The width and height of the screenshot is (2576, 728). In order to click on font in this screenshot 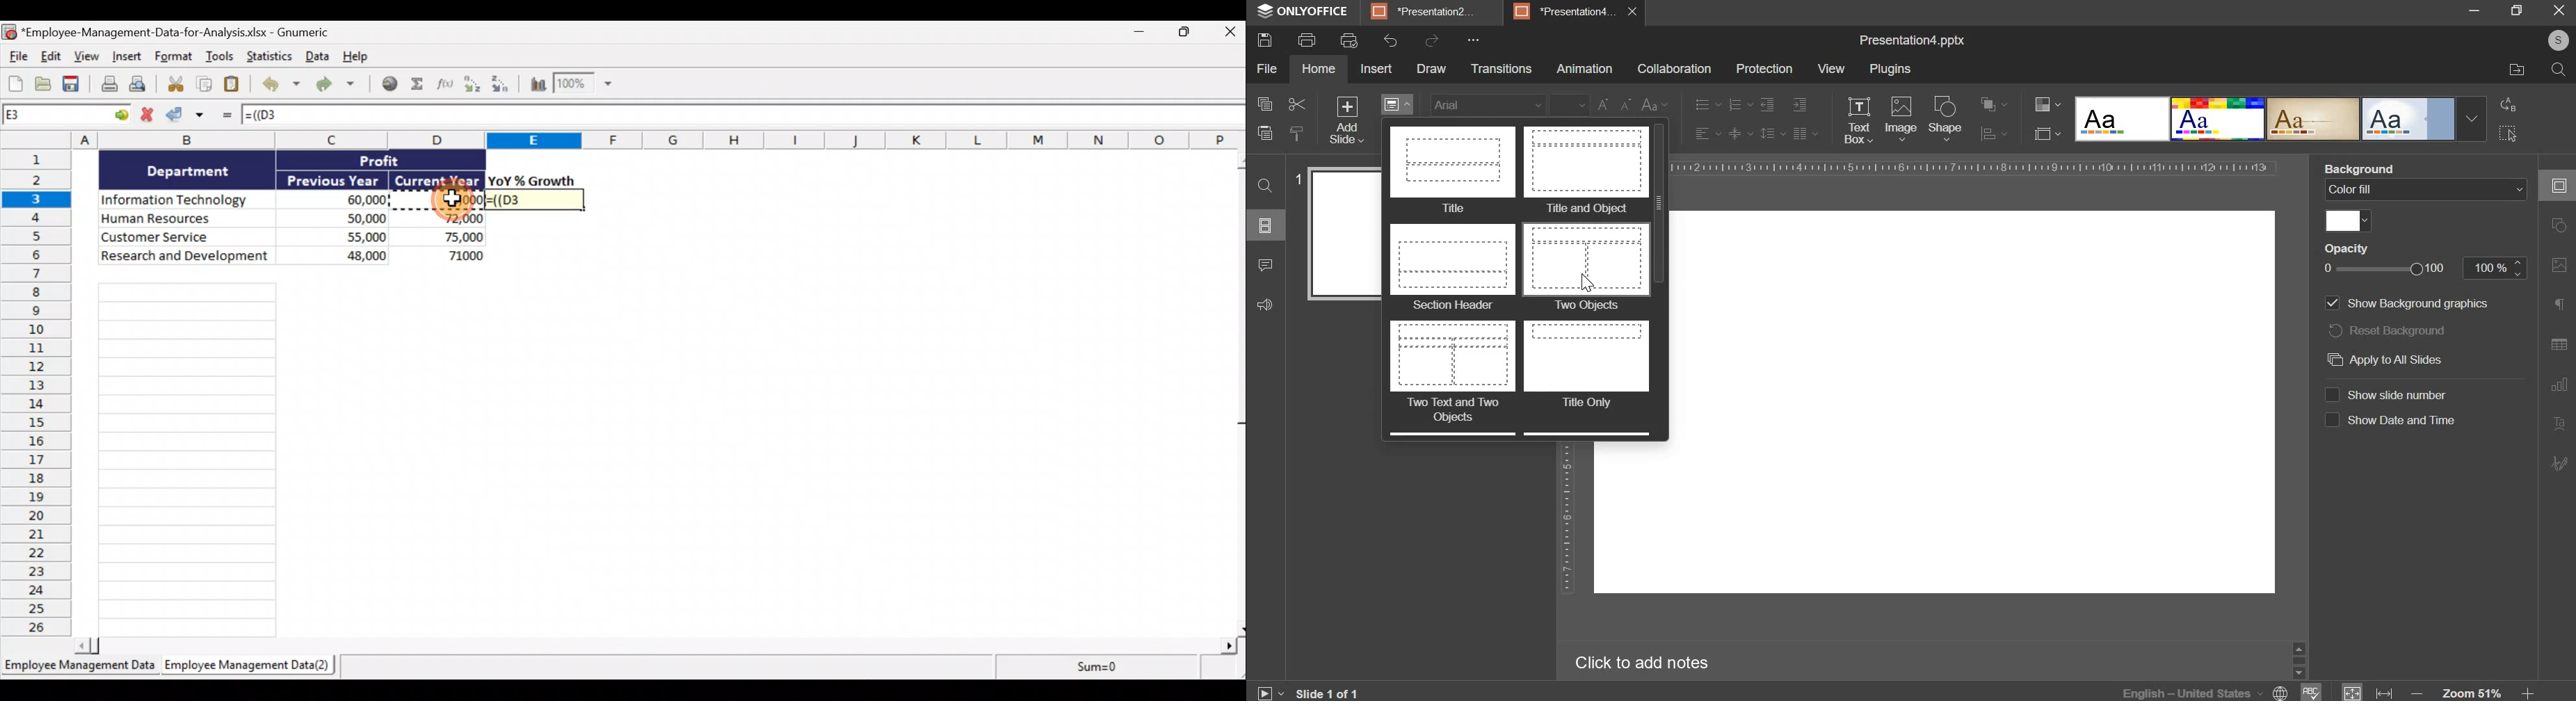, I will do `click(1488, 102)`.